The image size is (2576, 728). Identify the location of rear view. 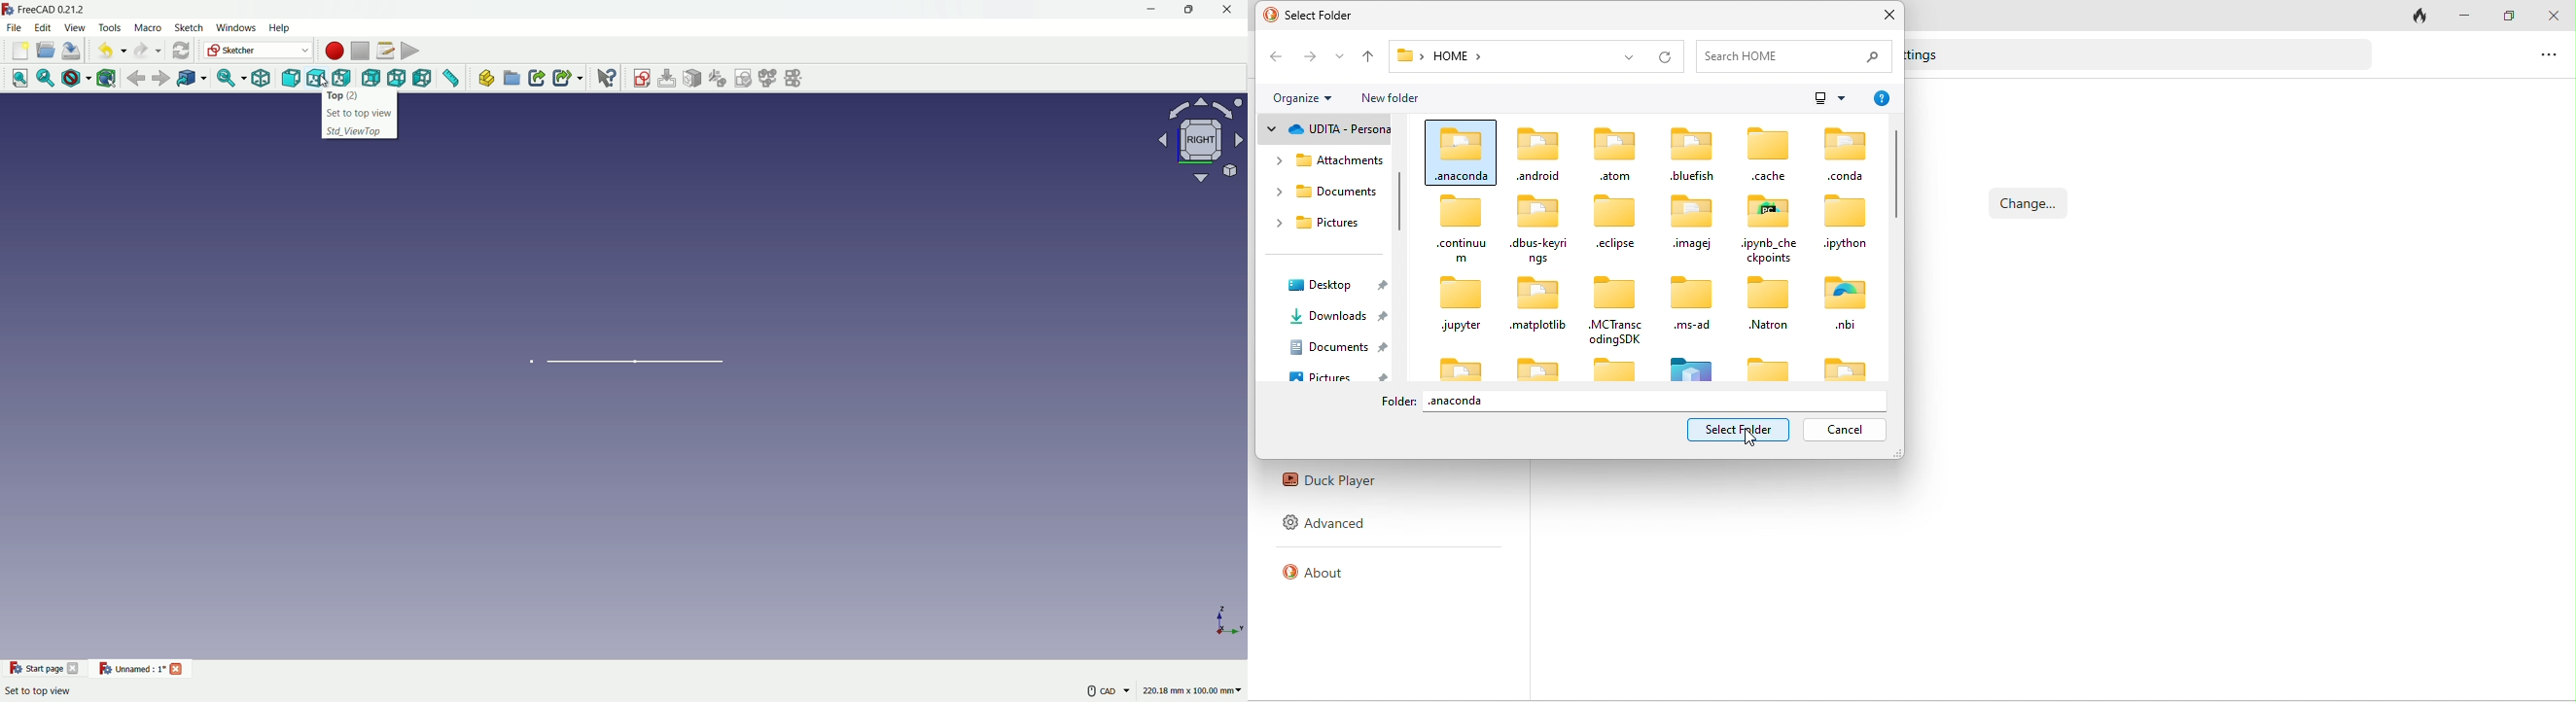
(370, 78).